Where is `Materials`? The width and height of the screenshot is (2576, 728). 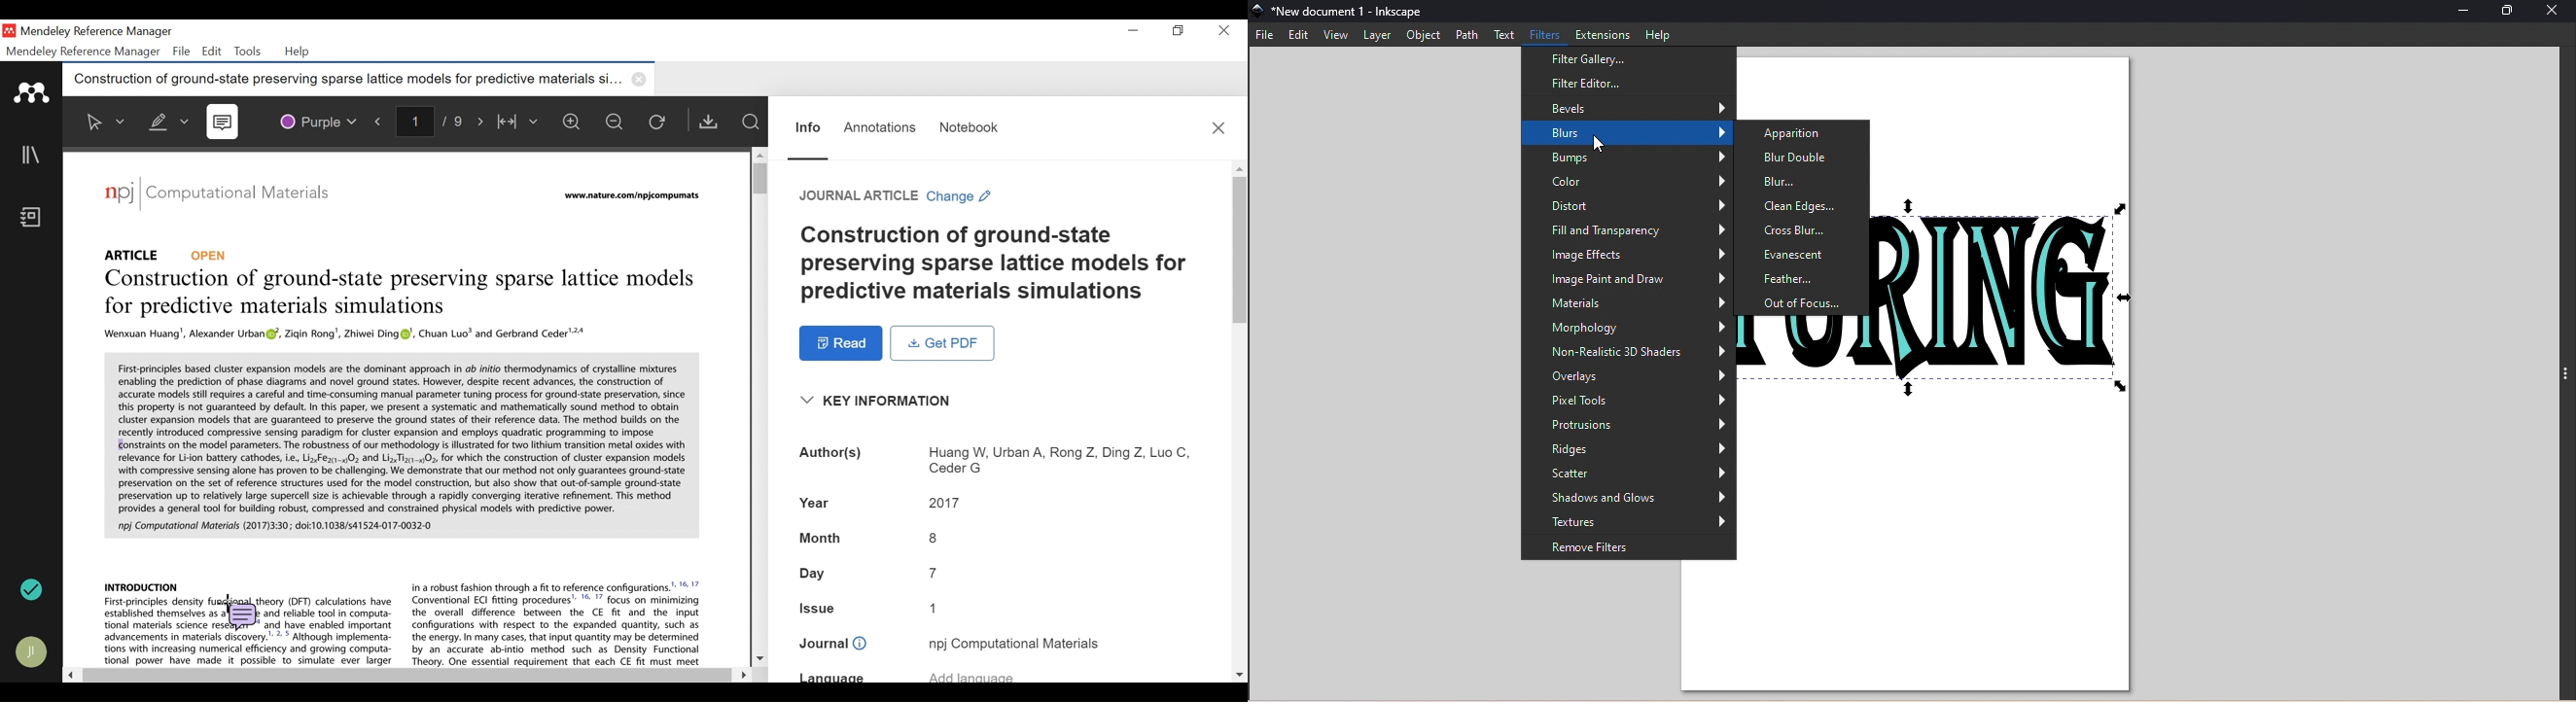 Materials is located at coordinates (1633, 304).